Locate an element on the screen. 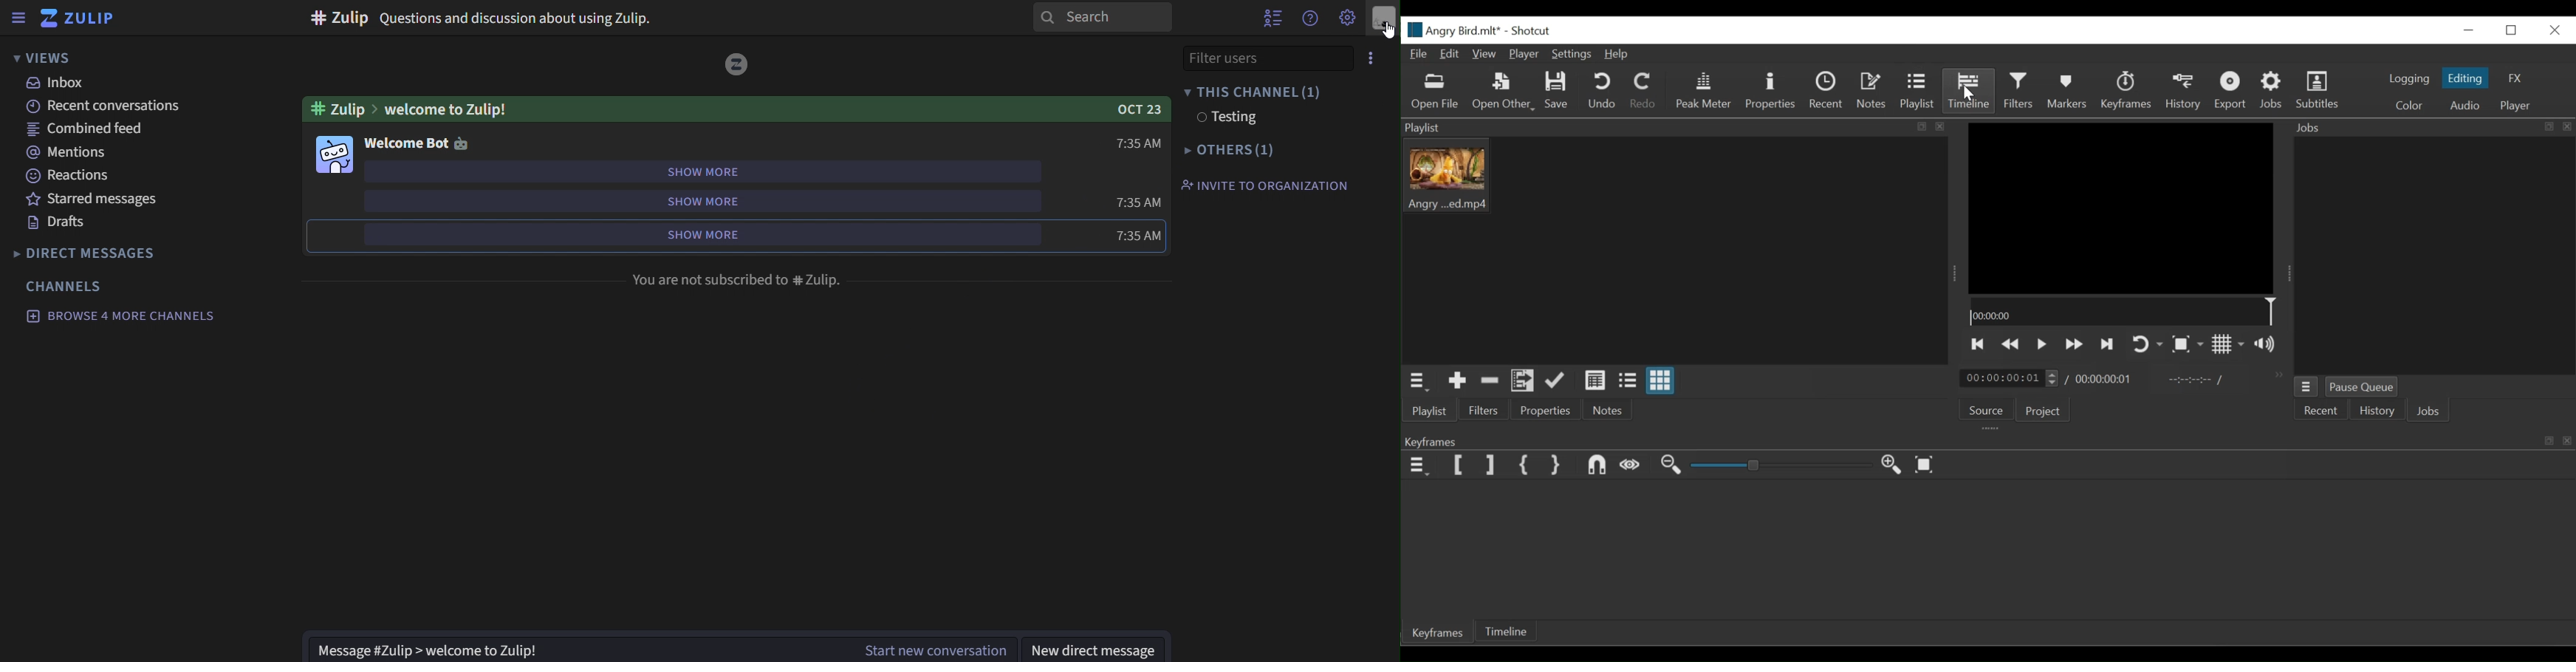 Image resolution: width=2576 pixels, height=672 pixels. Play quickly backward is located at coordinates (2012, 344).